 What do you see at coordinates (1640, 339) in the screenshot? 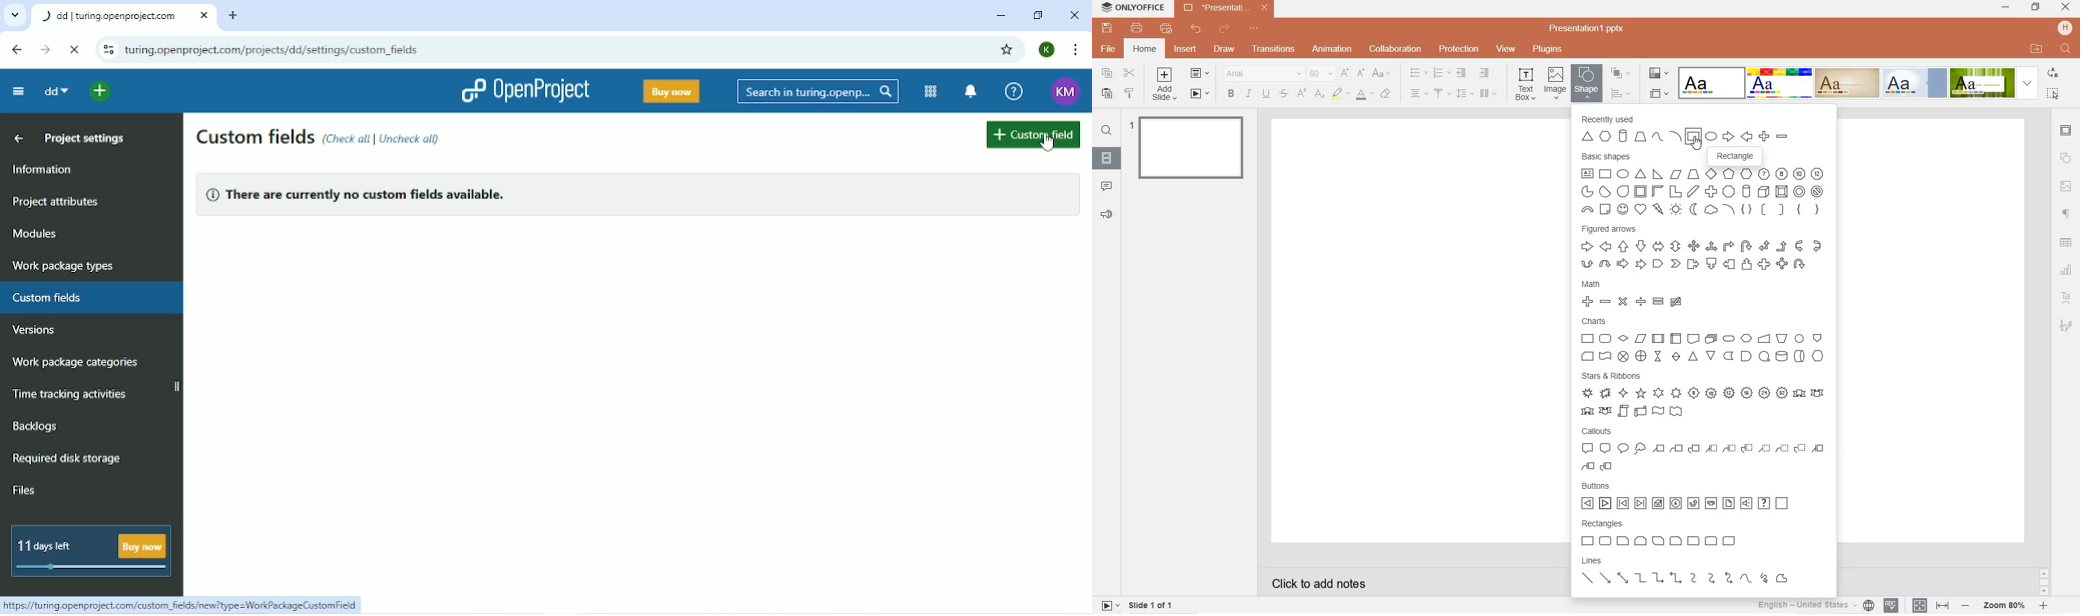
I see `Data` at bounding box center [1640, 339].